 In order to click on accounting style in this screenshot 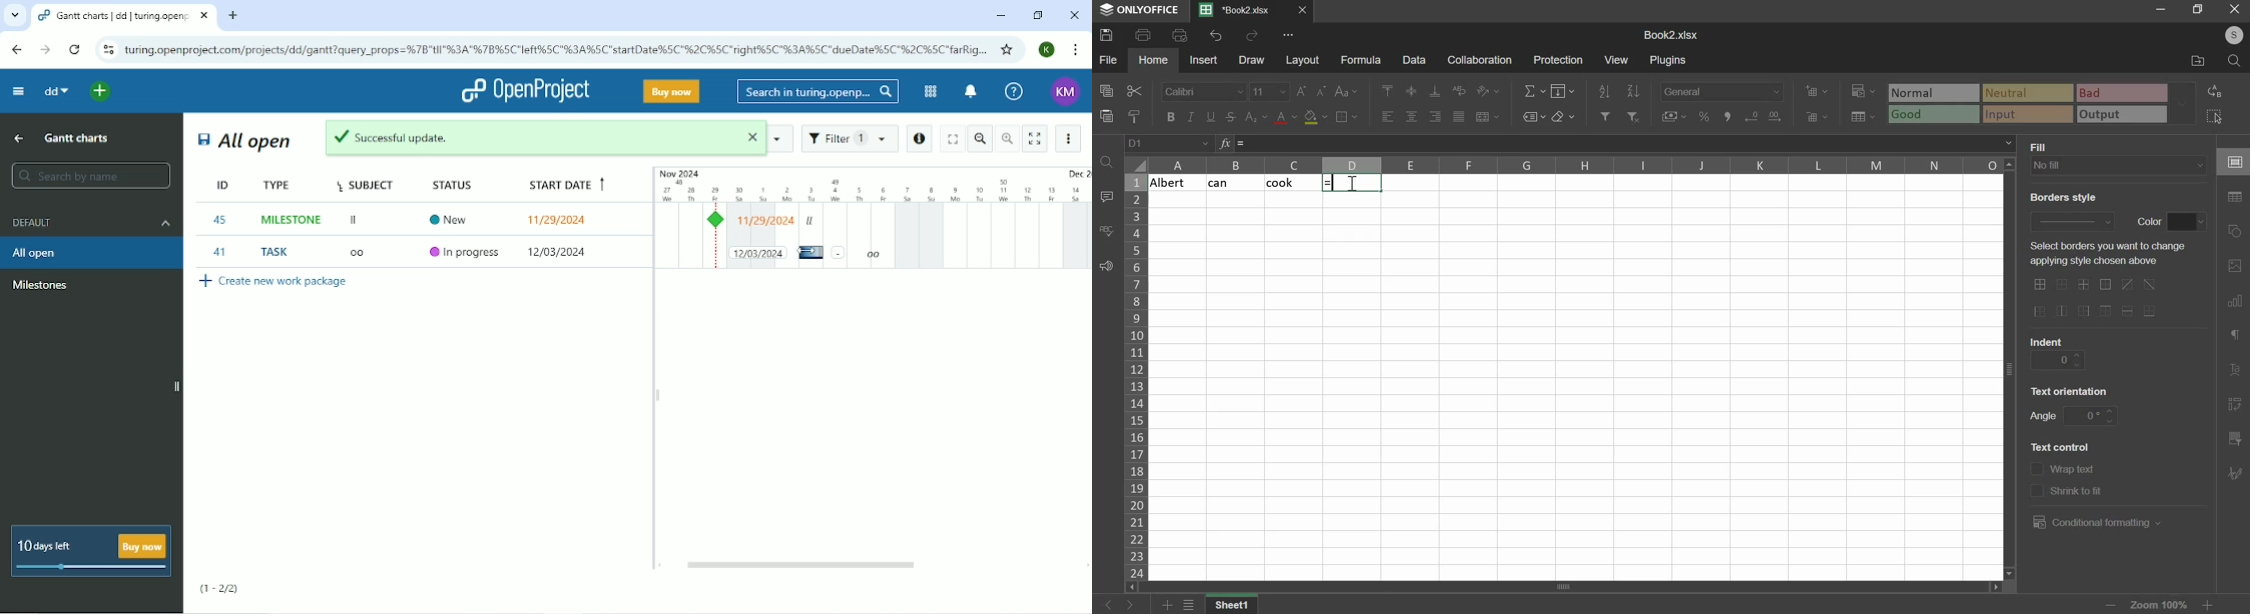, I will do `click(1675, 116)`.